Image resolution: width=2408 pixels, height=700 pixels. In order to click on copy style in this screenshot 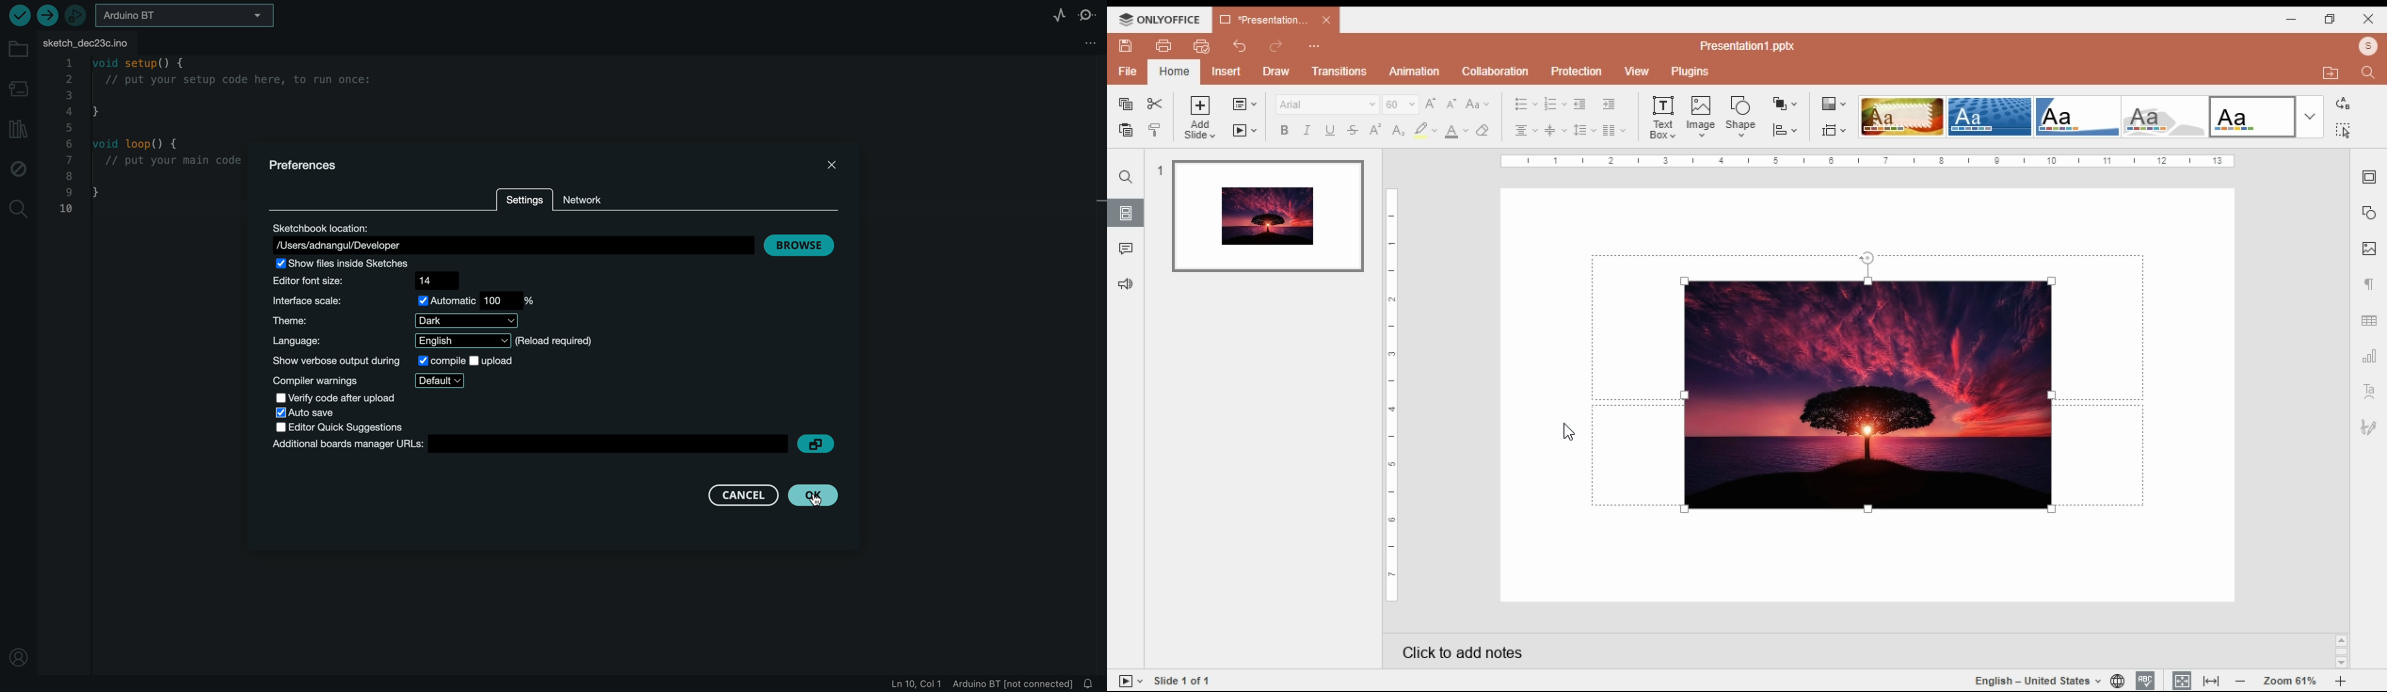, I will do `click(1156, 129)`.